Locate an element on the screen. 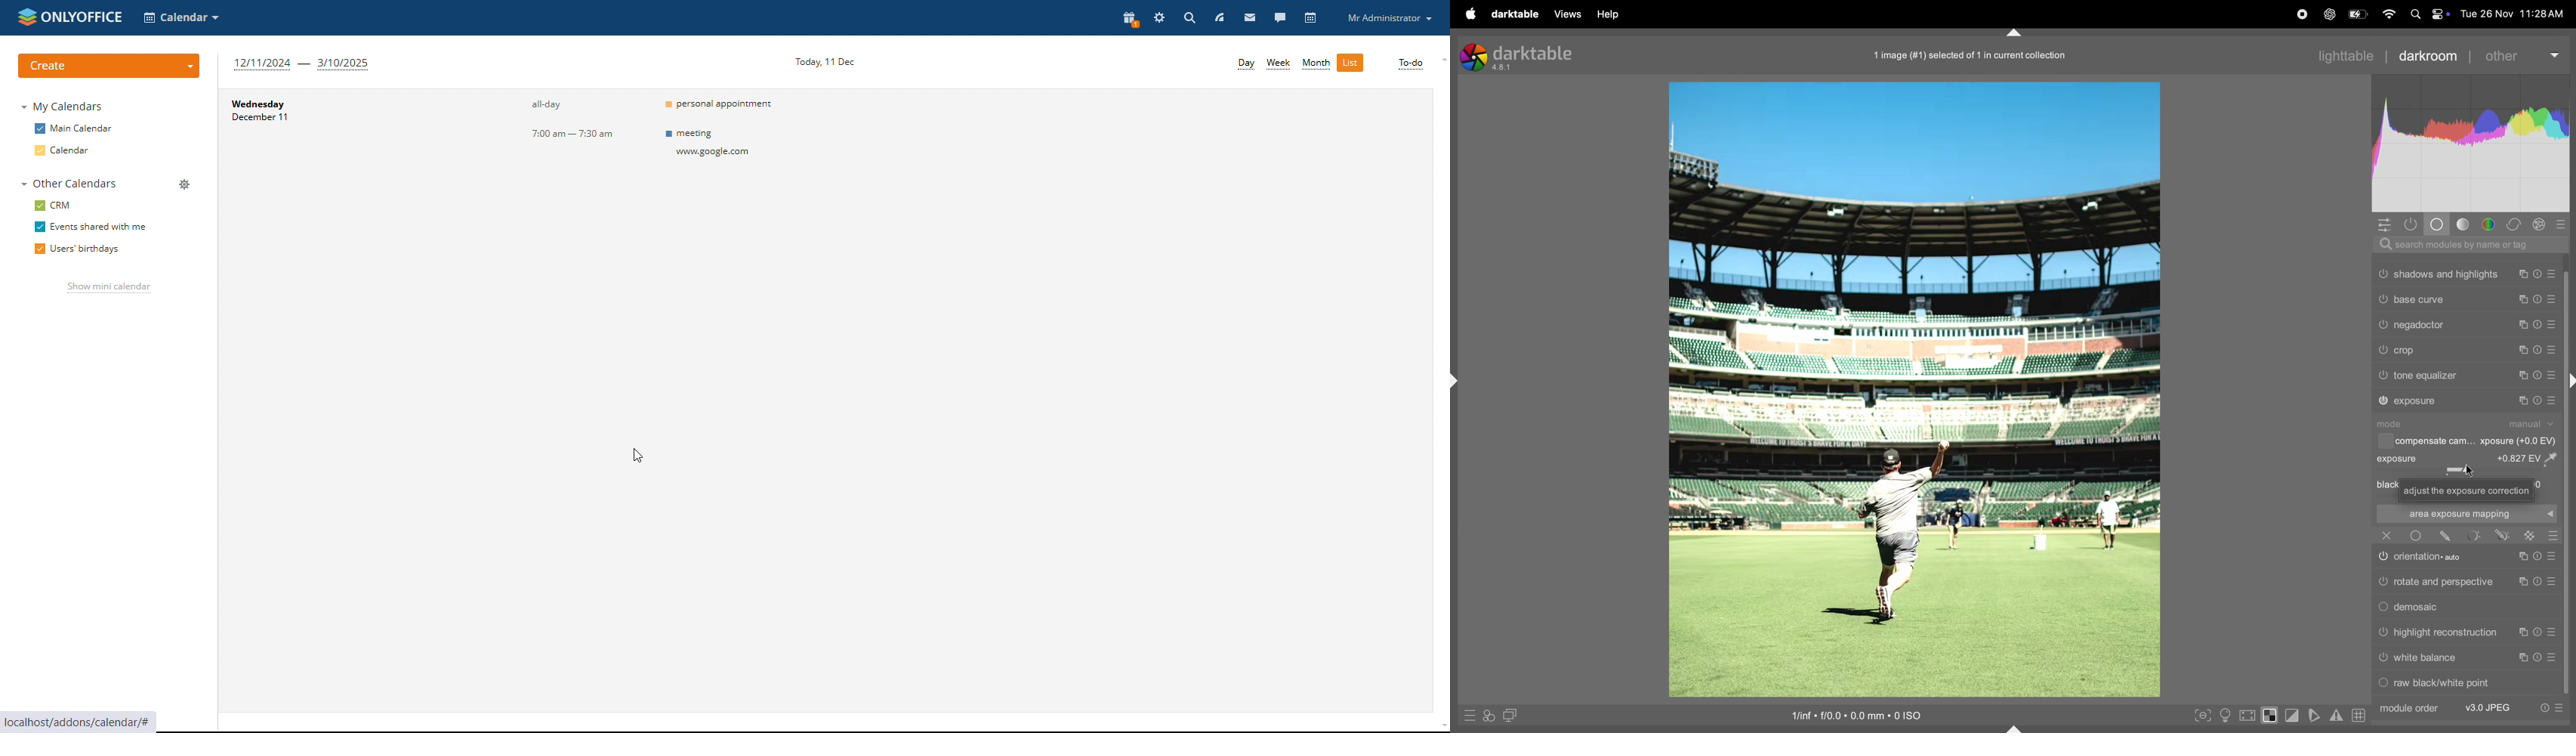 Image resolution: width=2576 pixels, height=756 pixels. soften is located at coordinates (2316, 715).